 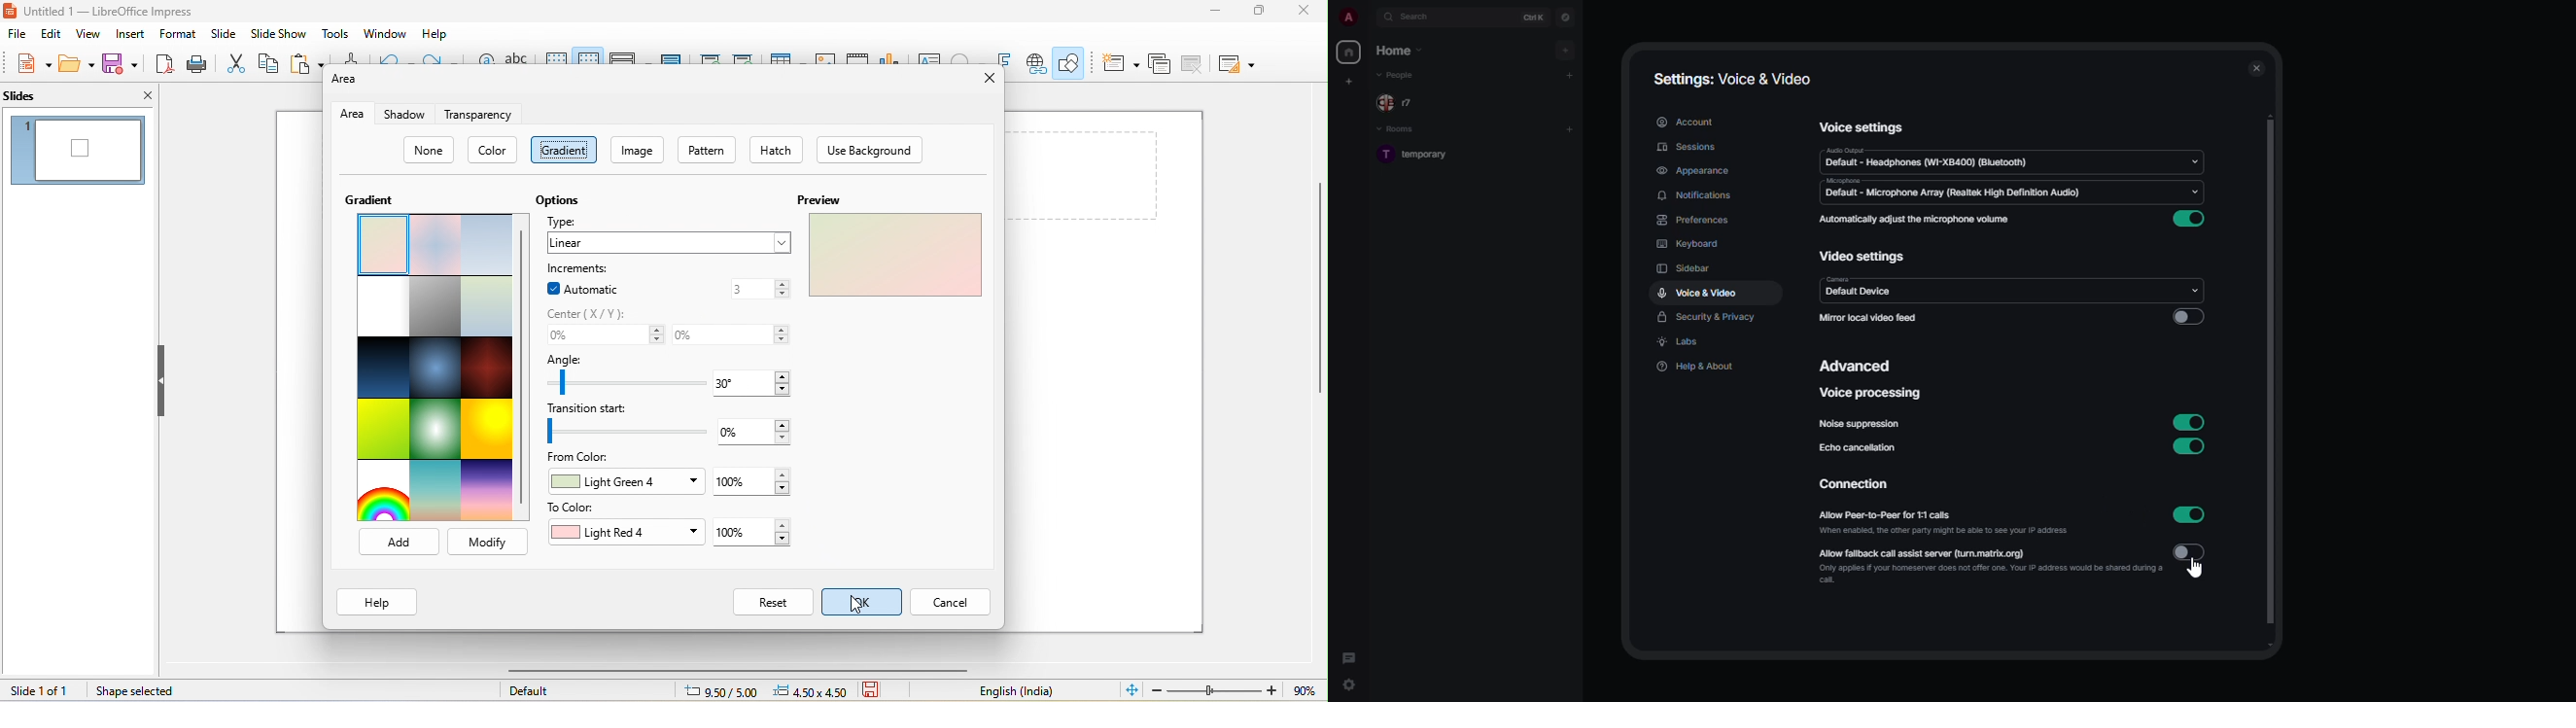 What do you see at coordinates (1708, 318) in the screenshot?
I see `security & privacy` at bounding box center [1708, 318].